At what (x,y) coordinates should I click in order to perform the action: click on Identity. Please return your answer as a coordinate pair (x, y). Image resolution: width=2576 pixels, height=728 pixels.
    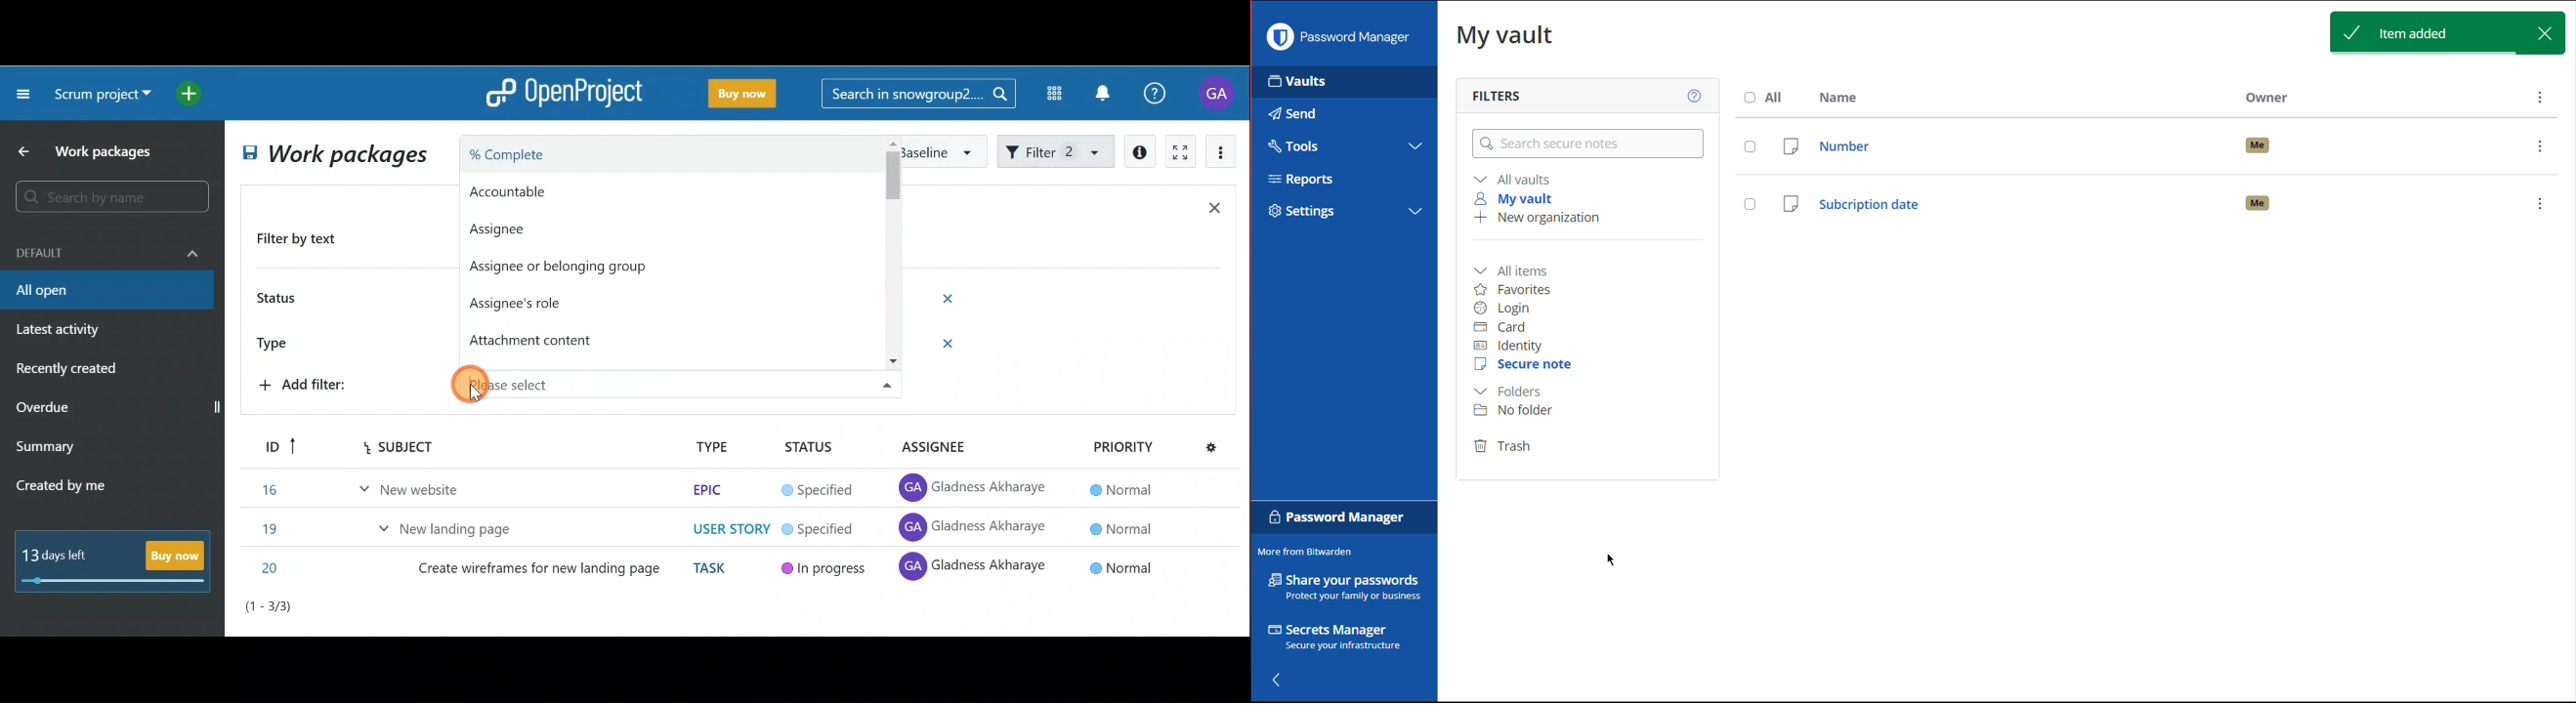
    Looking at the image, I should click on (1508, 347).